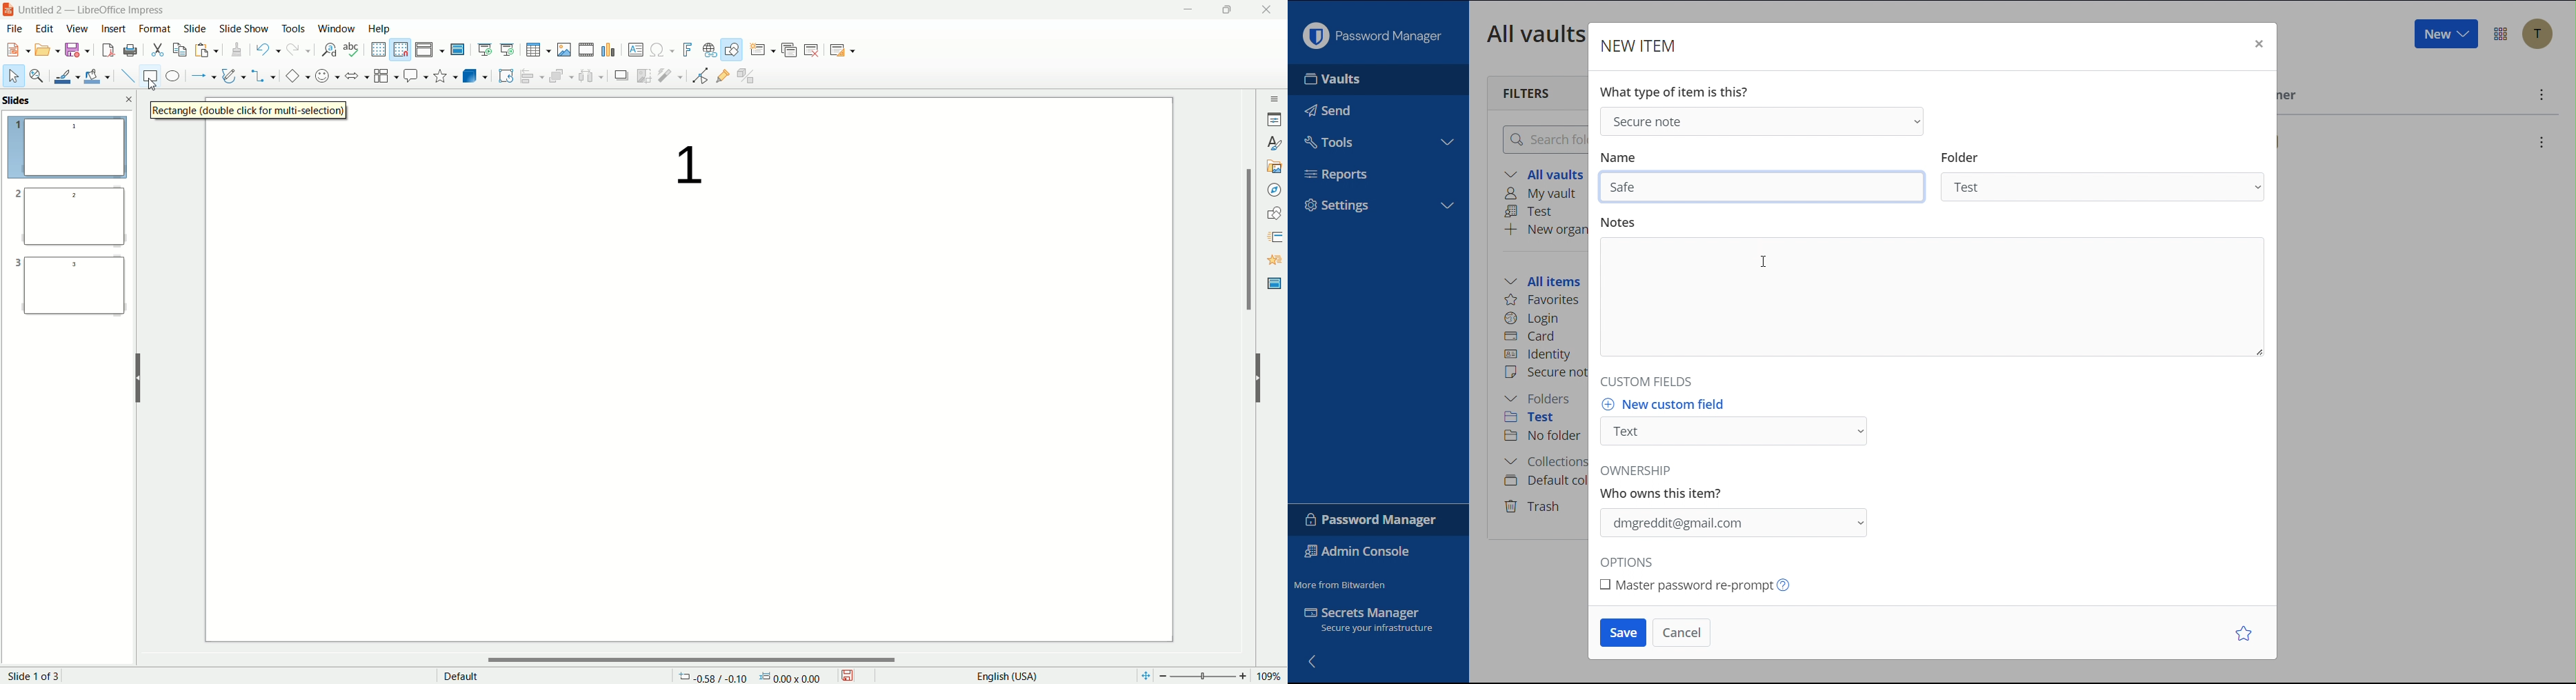 This screenshot has height=700, width=2576. Describe the element at coordinates (1273, 144) in the screenshot. I see `style` at that location.